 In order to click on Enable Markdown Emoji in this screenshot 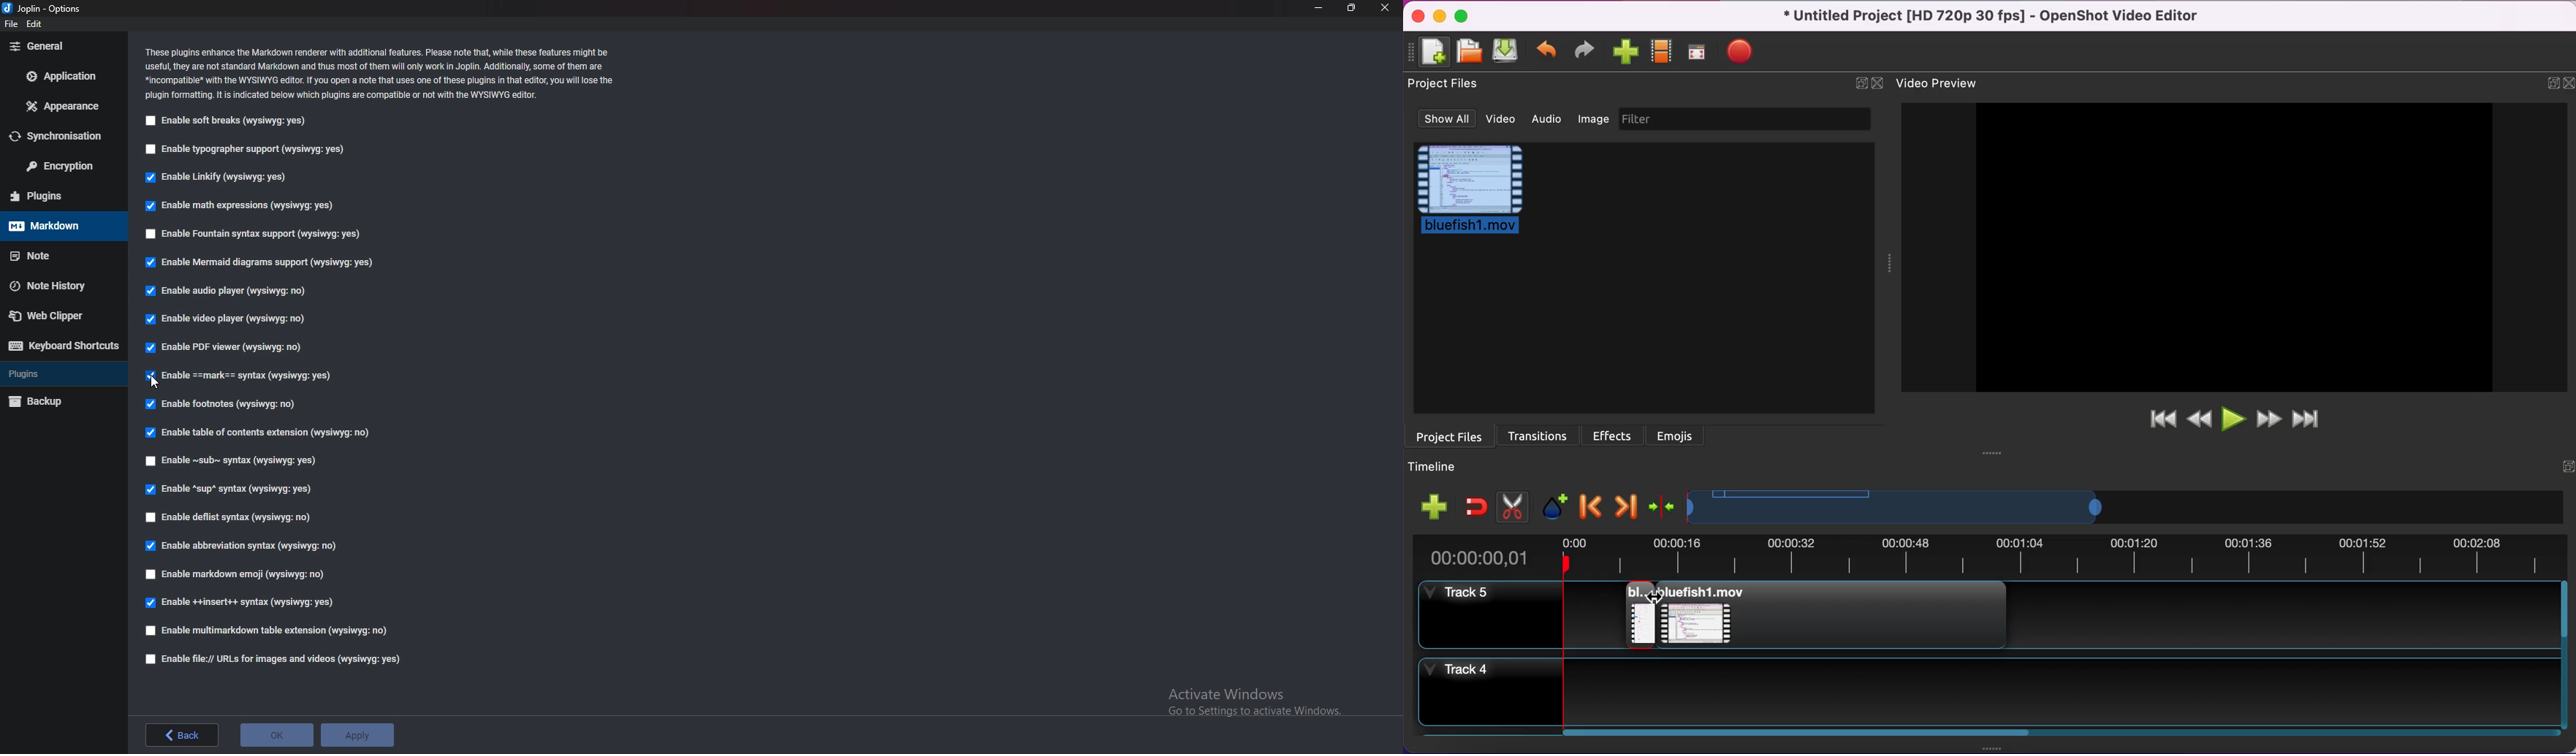, I will do `click(239, 575)`.